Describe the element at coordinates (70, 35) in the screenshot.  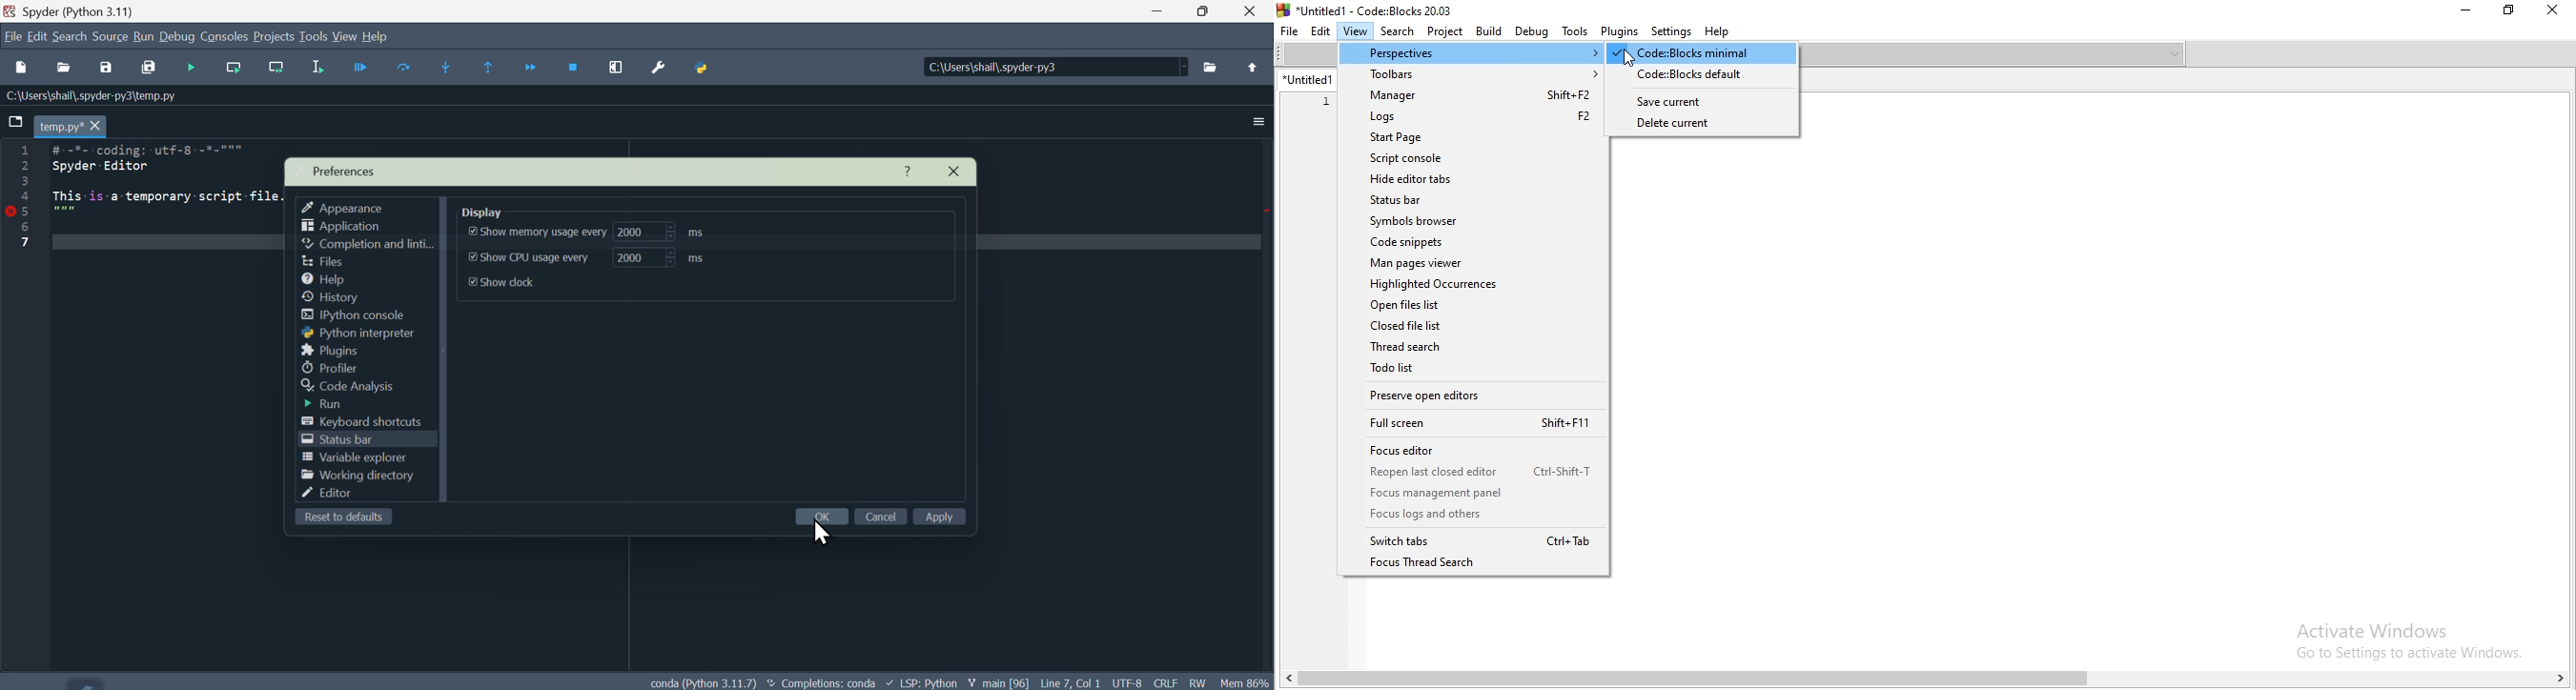
I see `Search` at that location.